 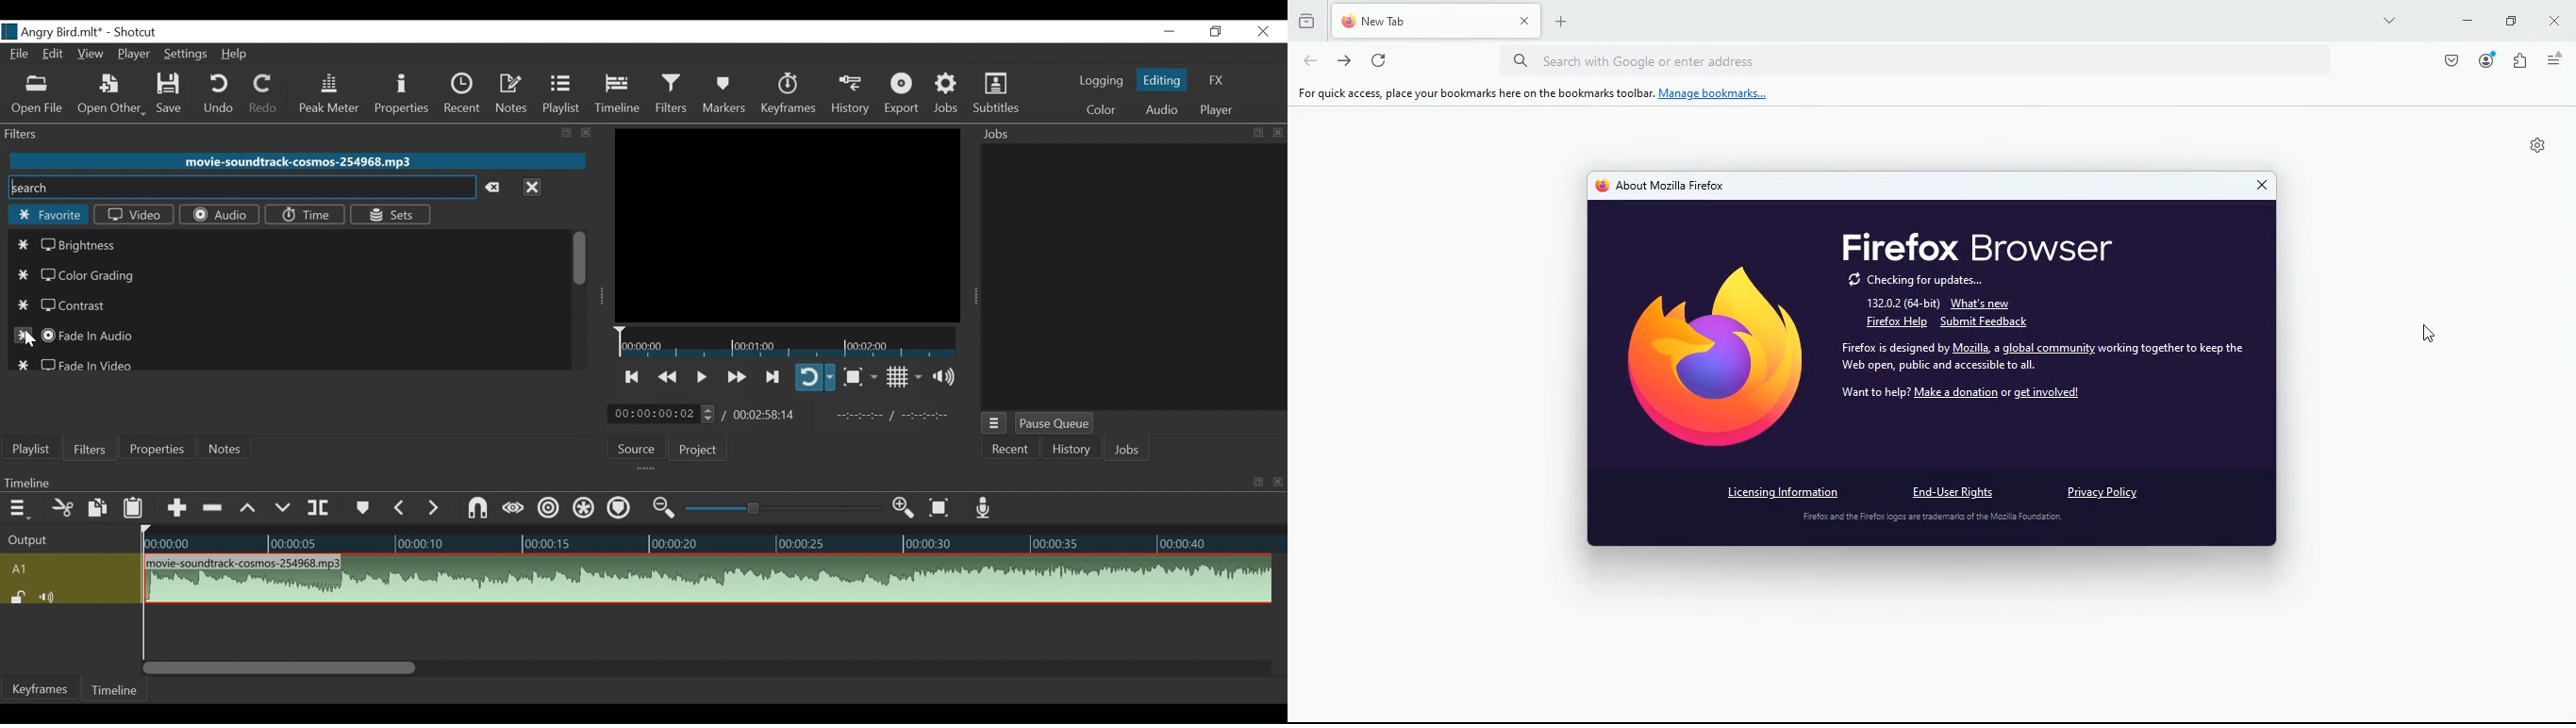 What do you see at coordinates (362, 507) in the screenshot?
I see `Markers` at bounding box center [362, 507].